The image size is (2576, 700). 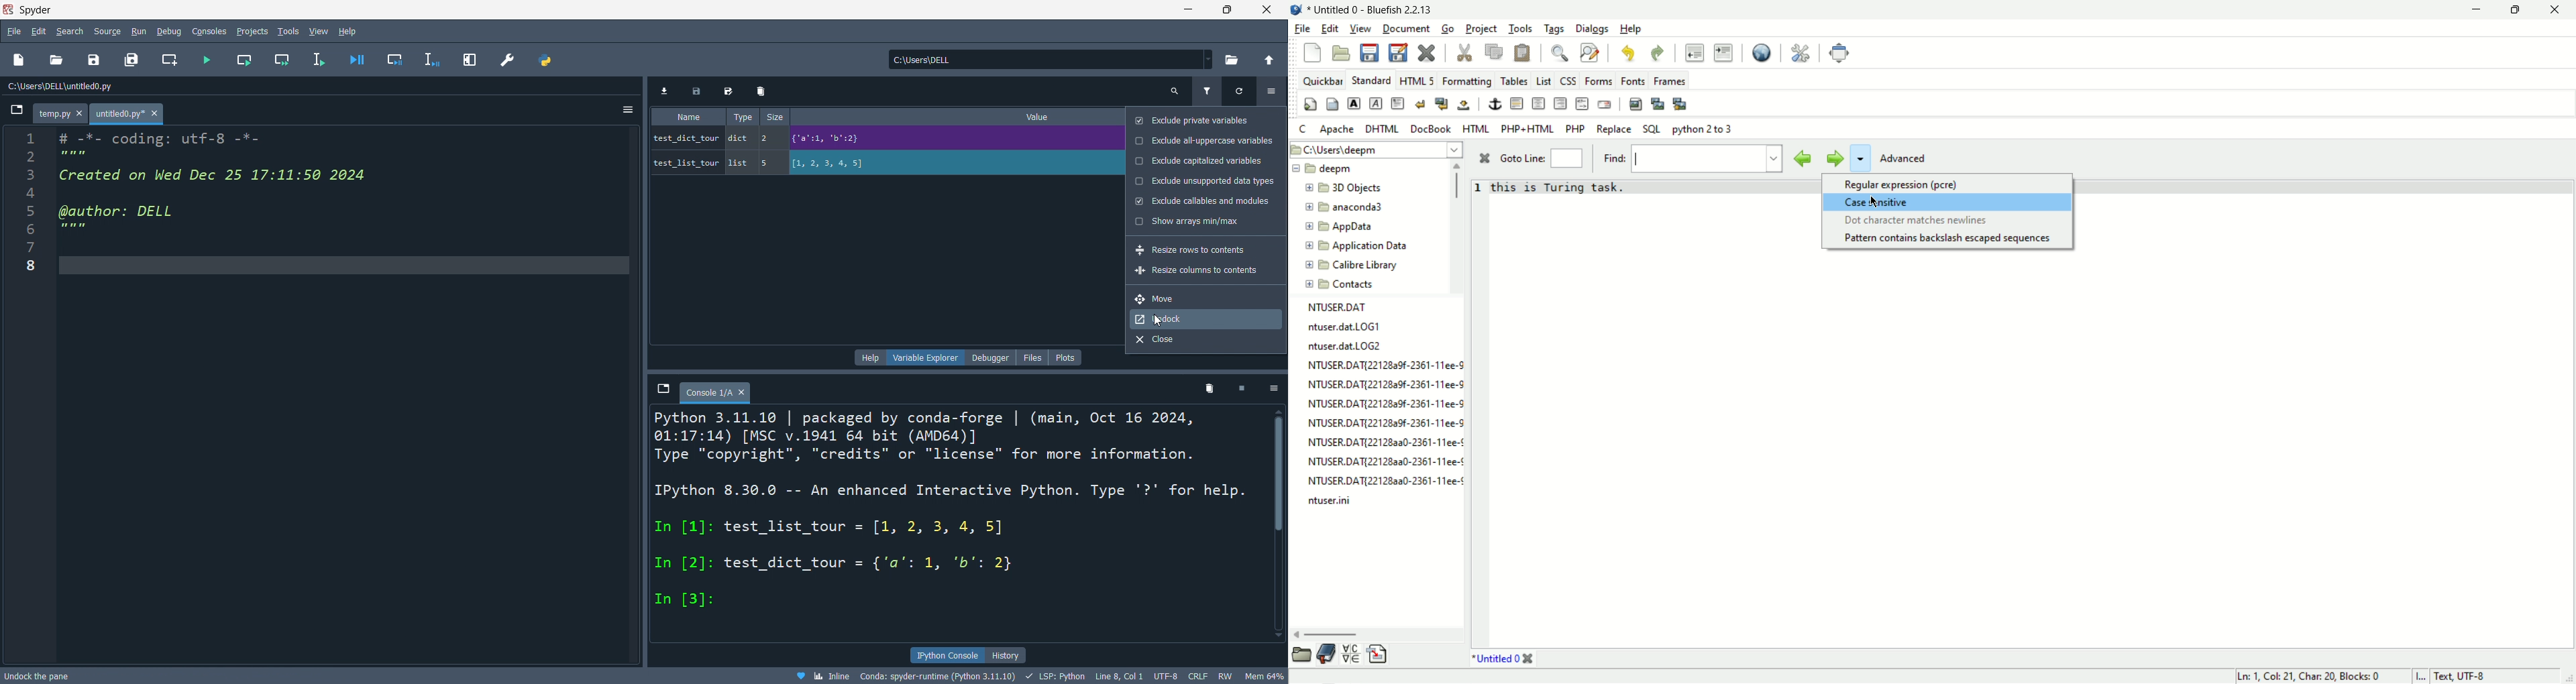 What do you see at coordinates (1231, 62) in the screenshot?
I see `open directory` at bounding box center [1231, 62].